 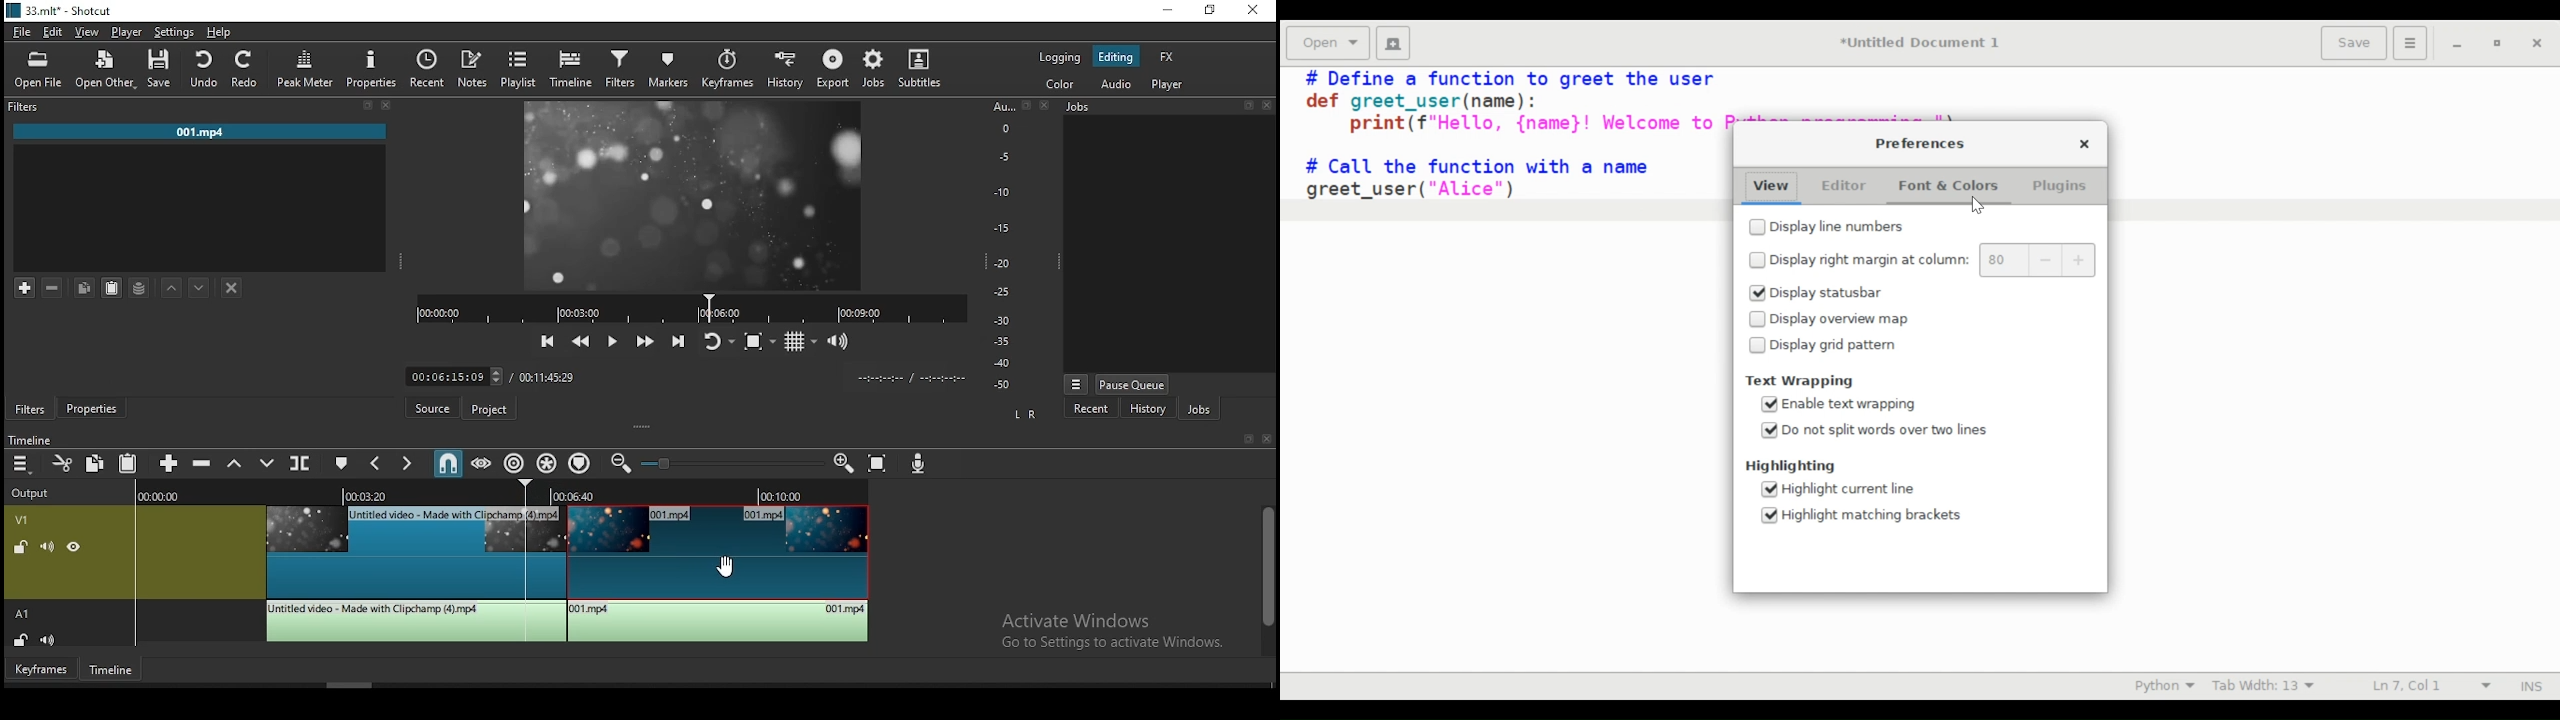 I want to click on snap, so click(x=449, y=462).